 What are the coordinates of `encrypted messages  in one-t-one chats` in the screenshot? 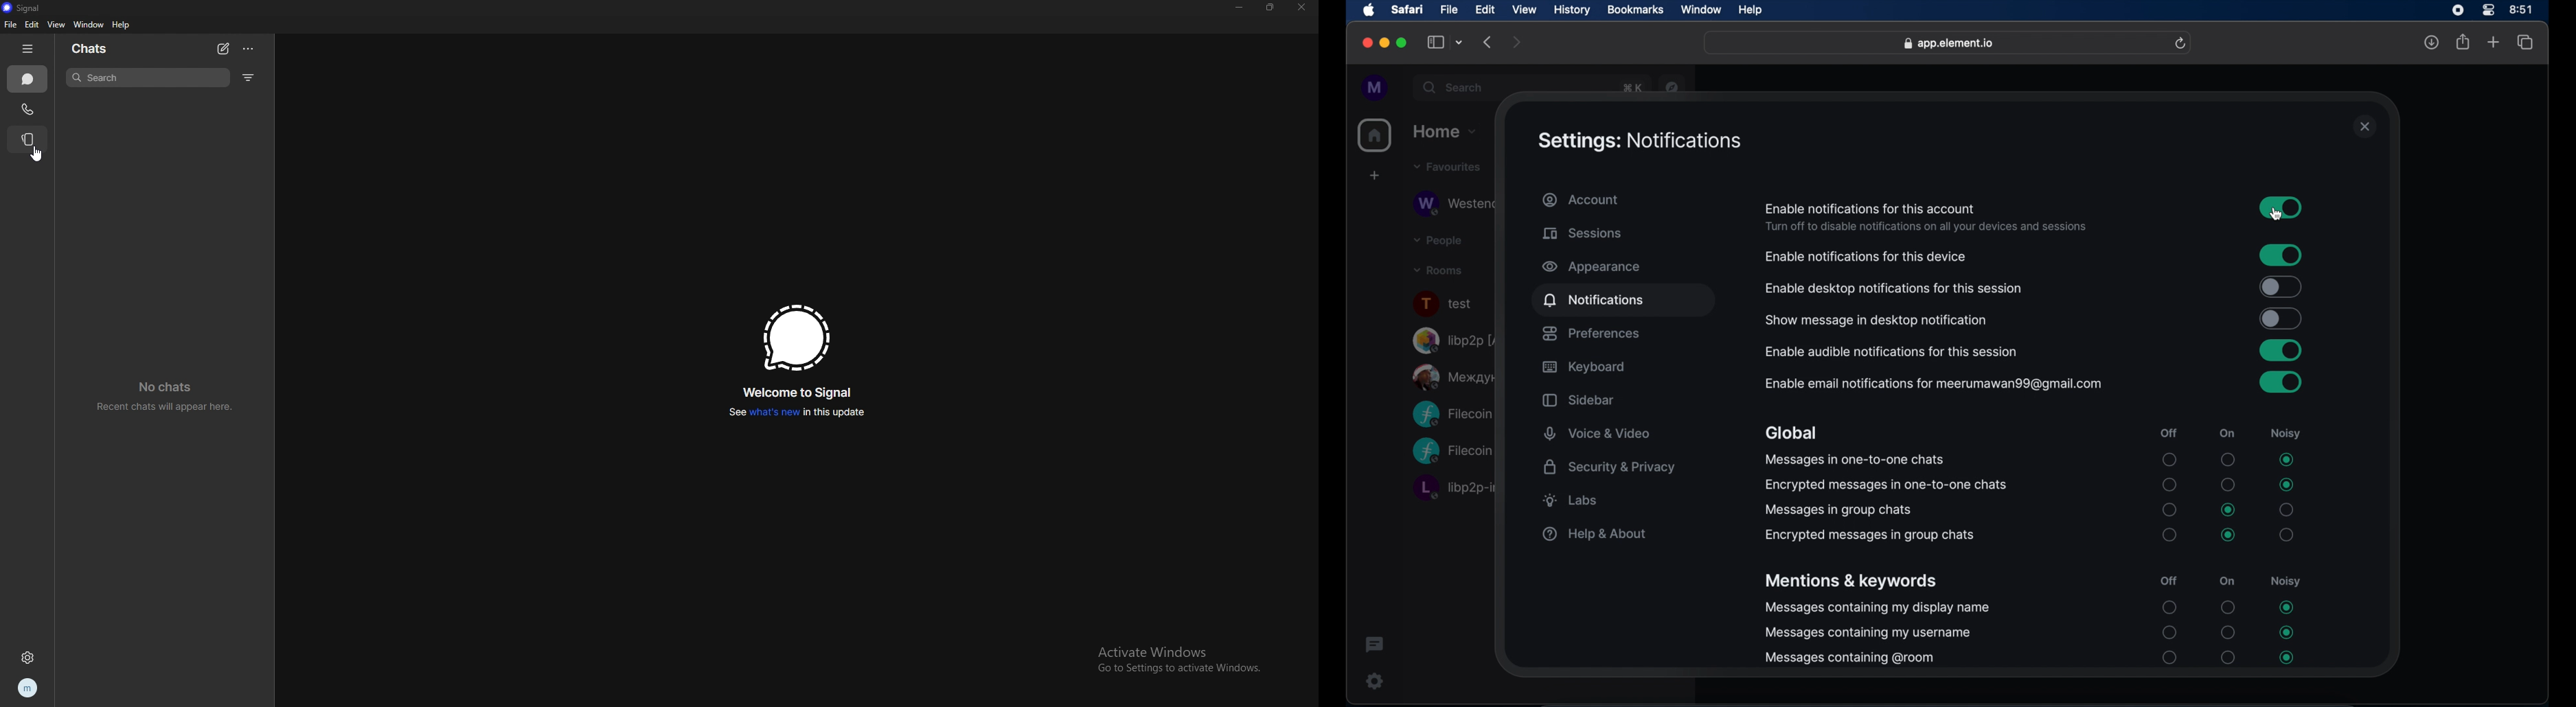 It's located at (1886, 485).